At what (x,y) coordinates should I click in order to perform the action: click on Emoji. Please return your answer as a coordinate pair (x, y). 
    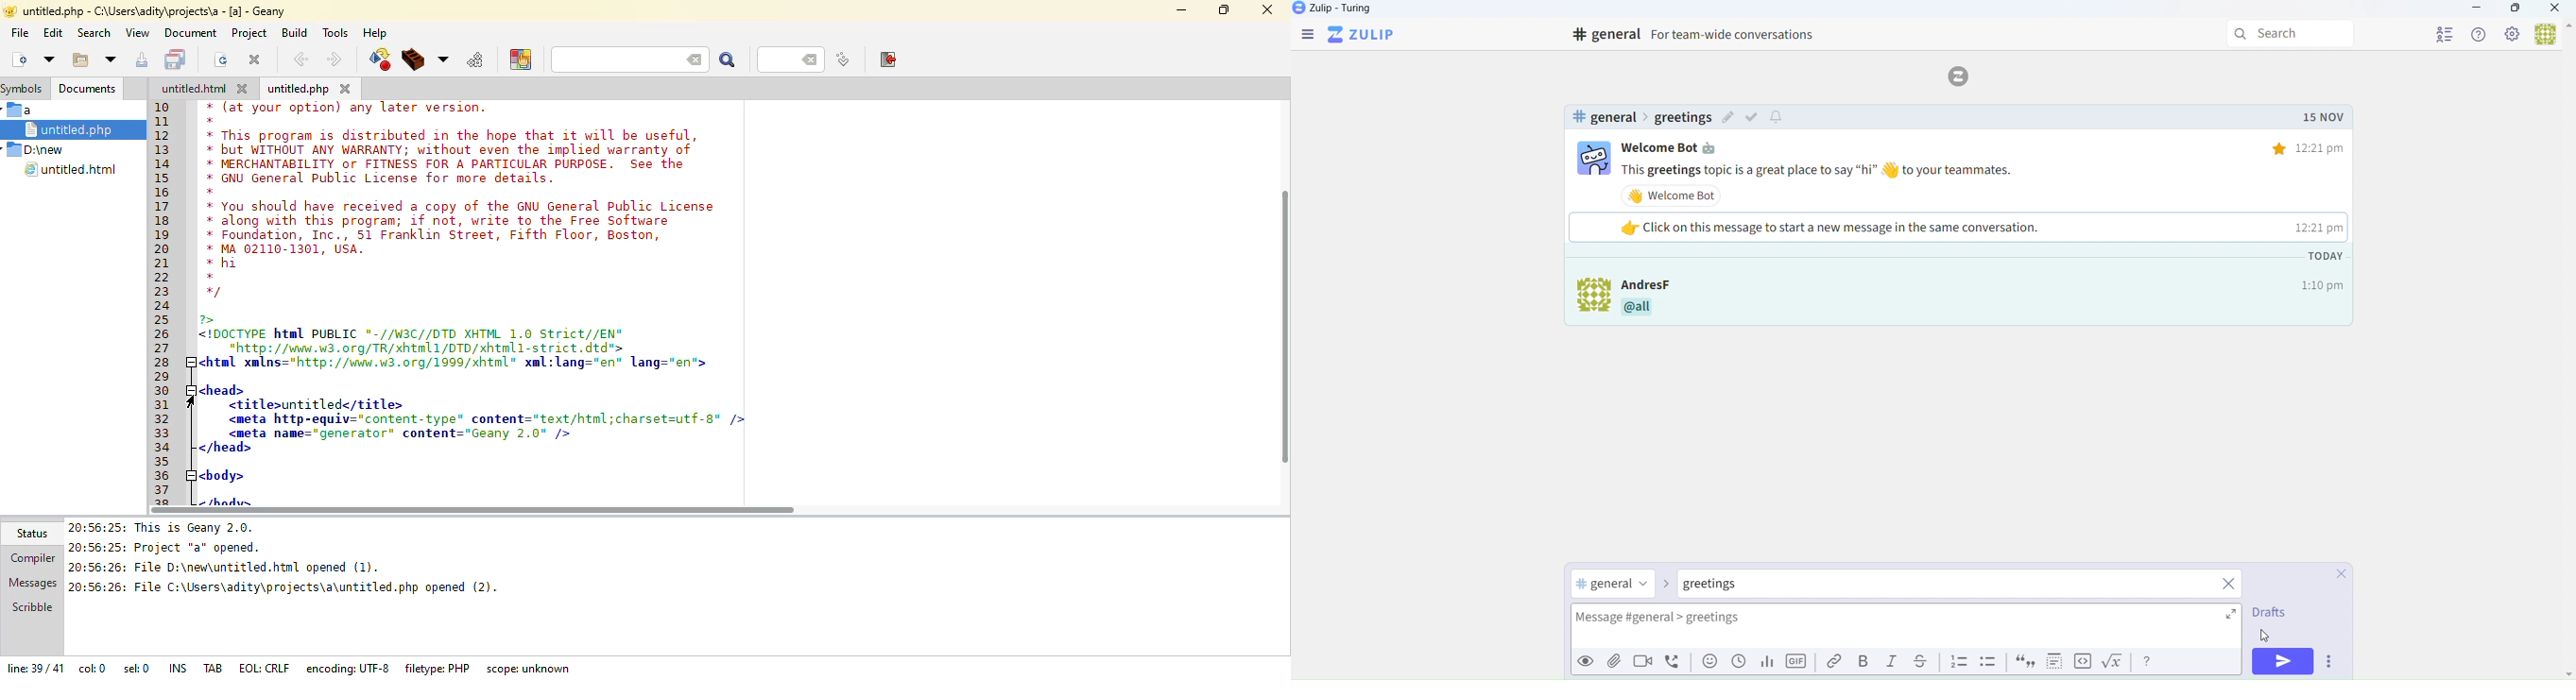
    Looking at the image, I should click on (1708, 665).